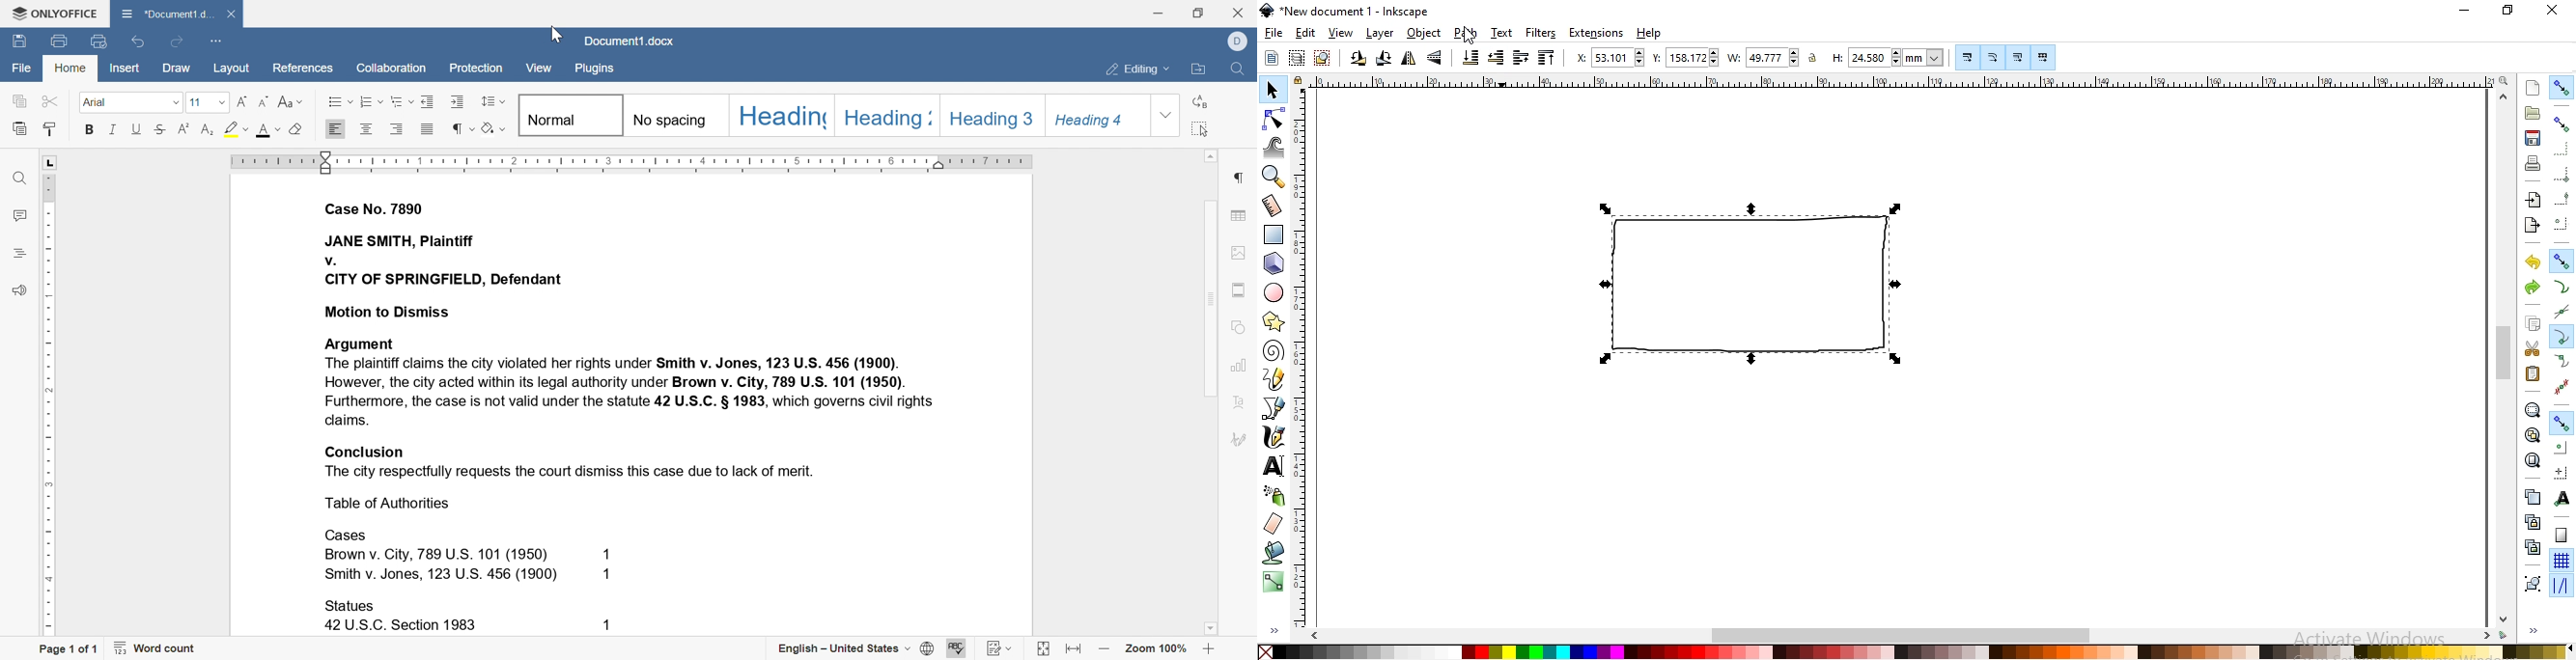 This screenshot has height=672, width=2576. I want to click on collaboration, so click(392, 71).